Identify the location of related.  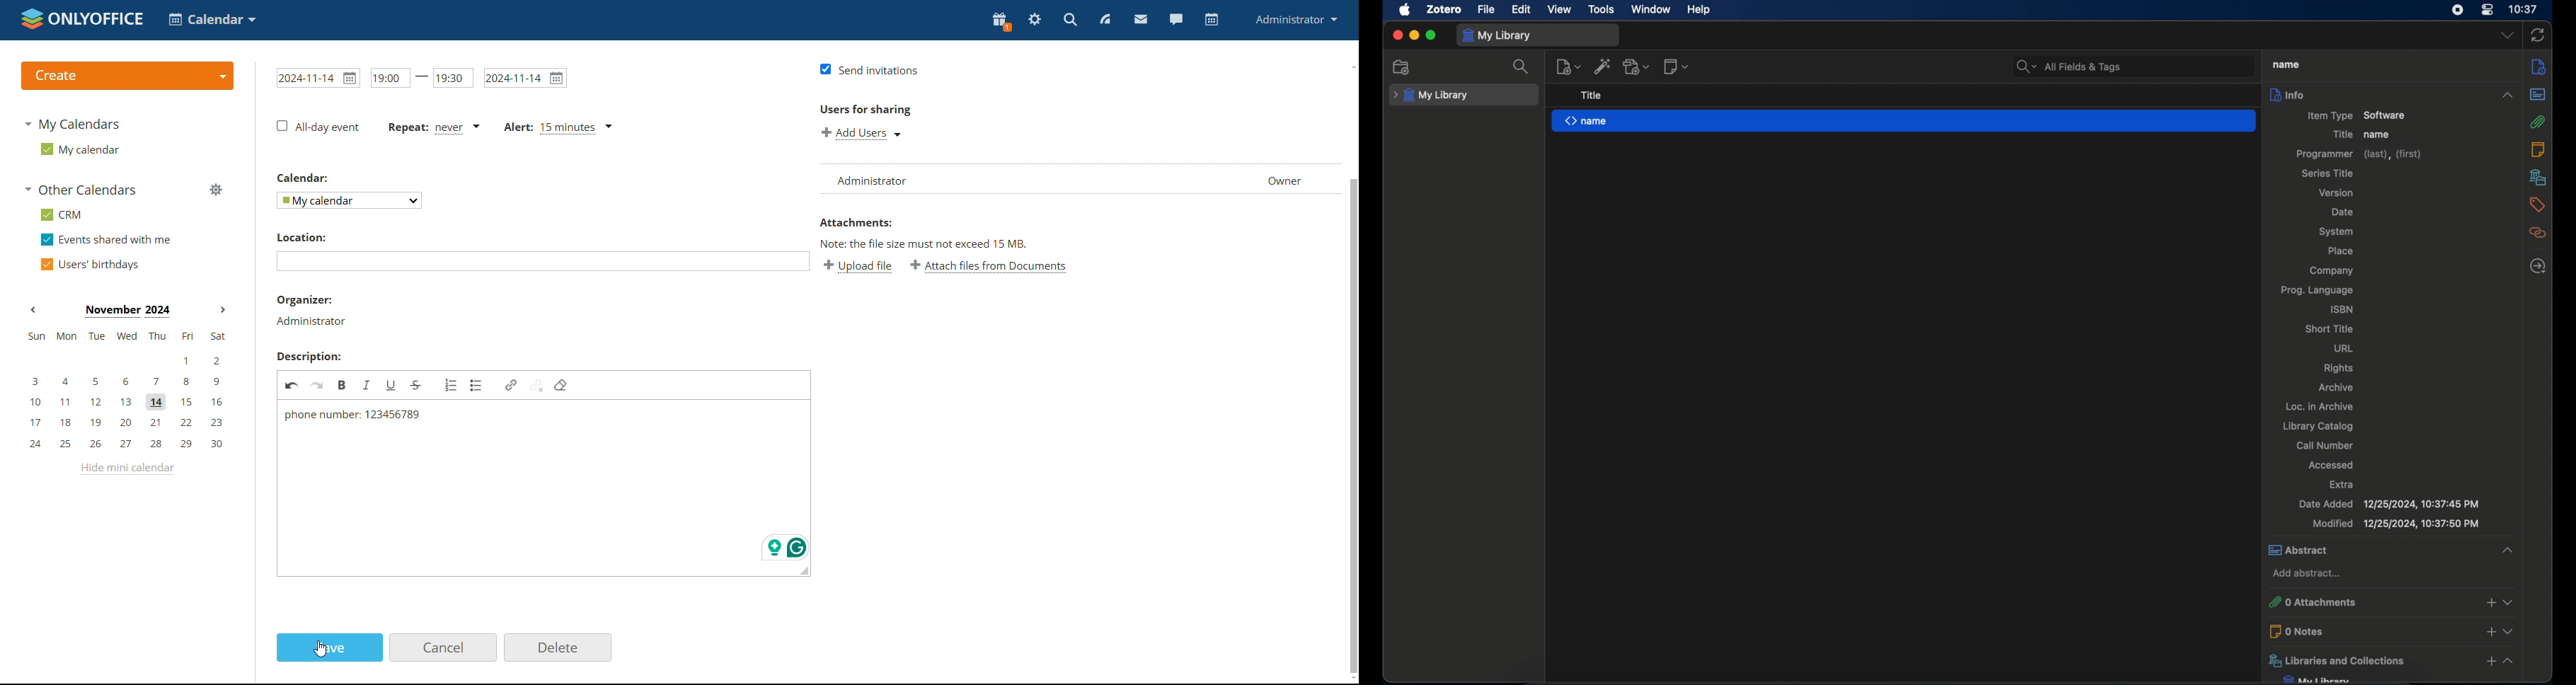
(2538, 233).